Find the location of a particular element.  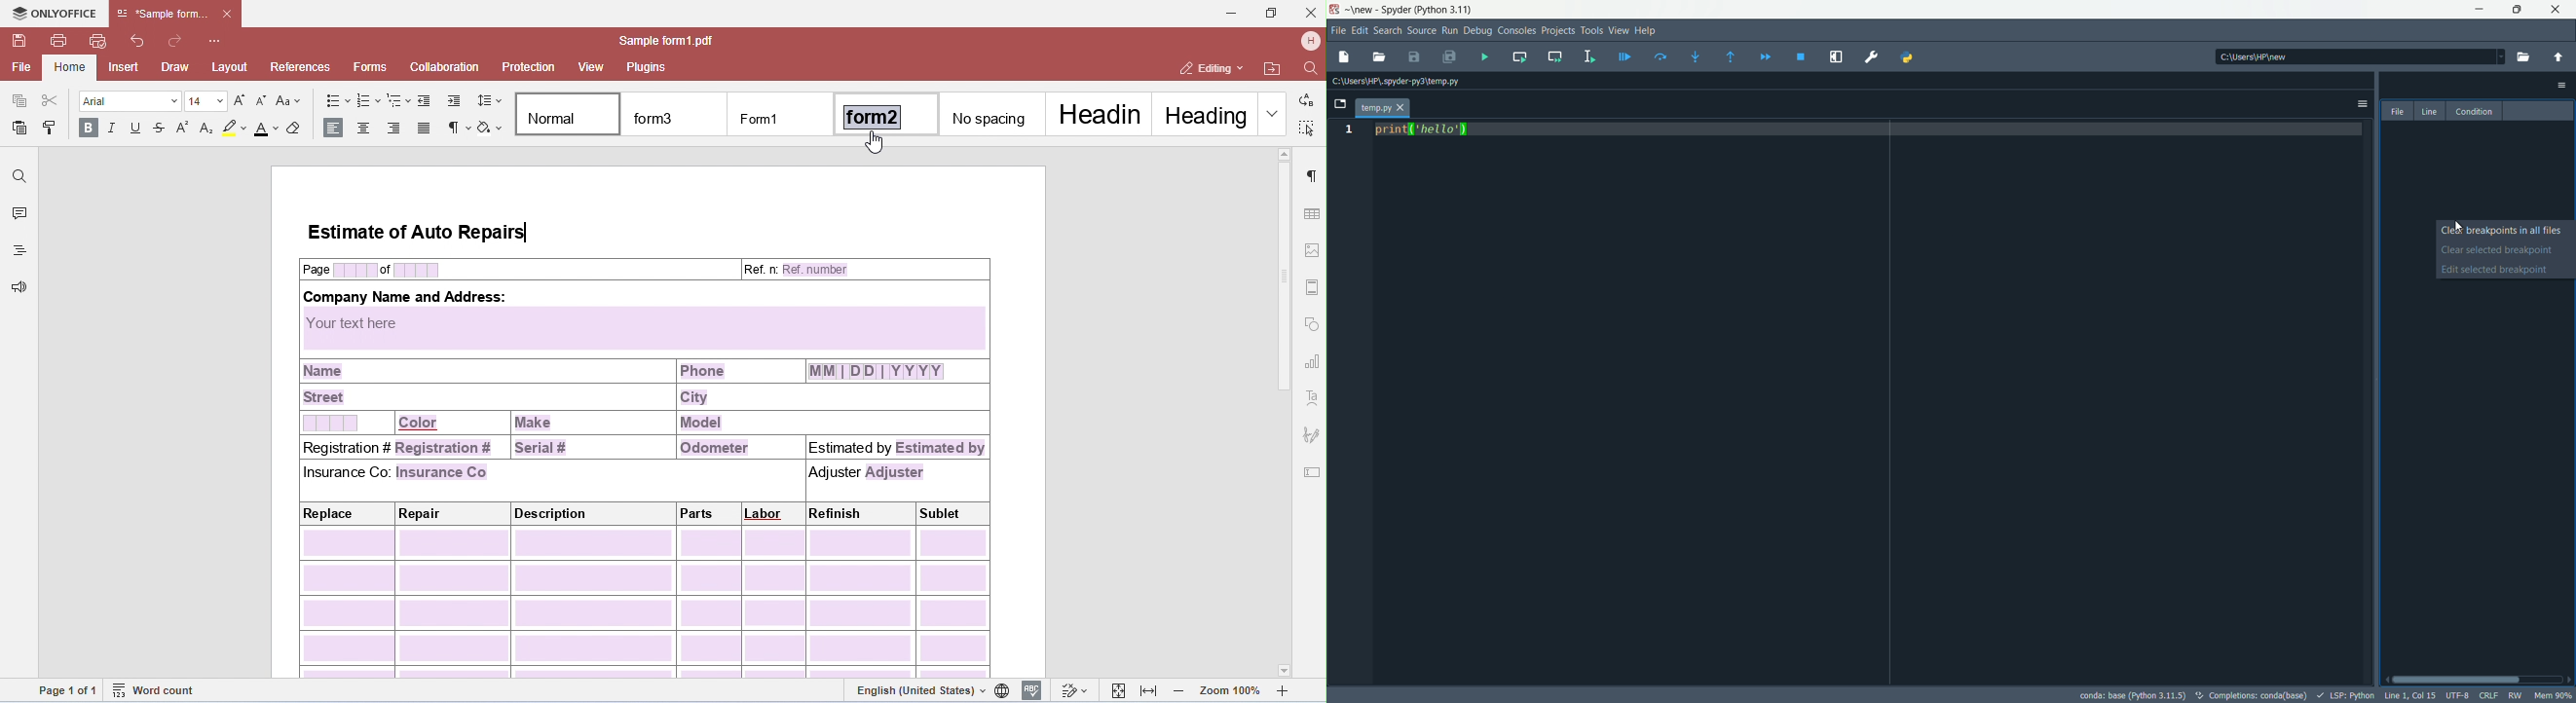

c:\users\hp\new is located at coordinates (2253, 57).